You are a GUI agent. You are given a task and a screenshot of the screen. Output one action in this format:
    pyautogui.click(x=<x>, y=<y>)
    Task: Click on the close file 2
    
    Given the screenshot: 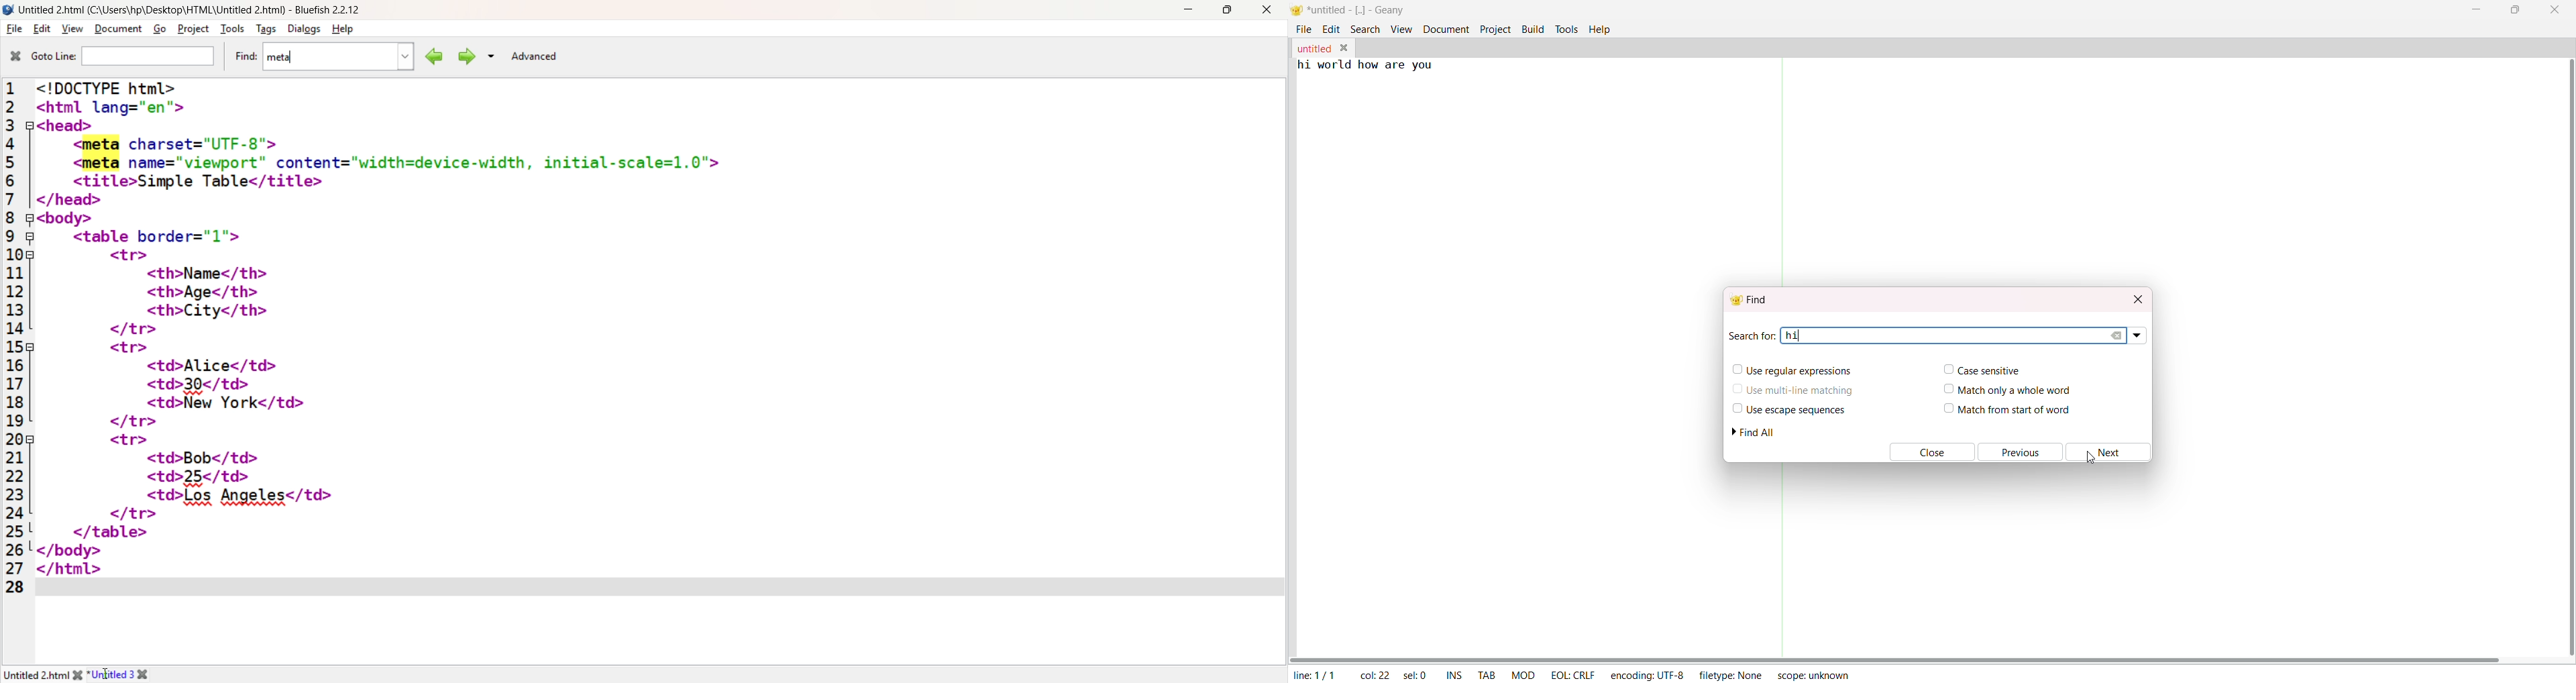 What is the action you would take?
    pyautogui.click(x=148, y=674)
    